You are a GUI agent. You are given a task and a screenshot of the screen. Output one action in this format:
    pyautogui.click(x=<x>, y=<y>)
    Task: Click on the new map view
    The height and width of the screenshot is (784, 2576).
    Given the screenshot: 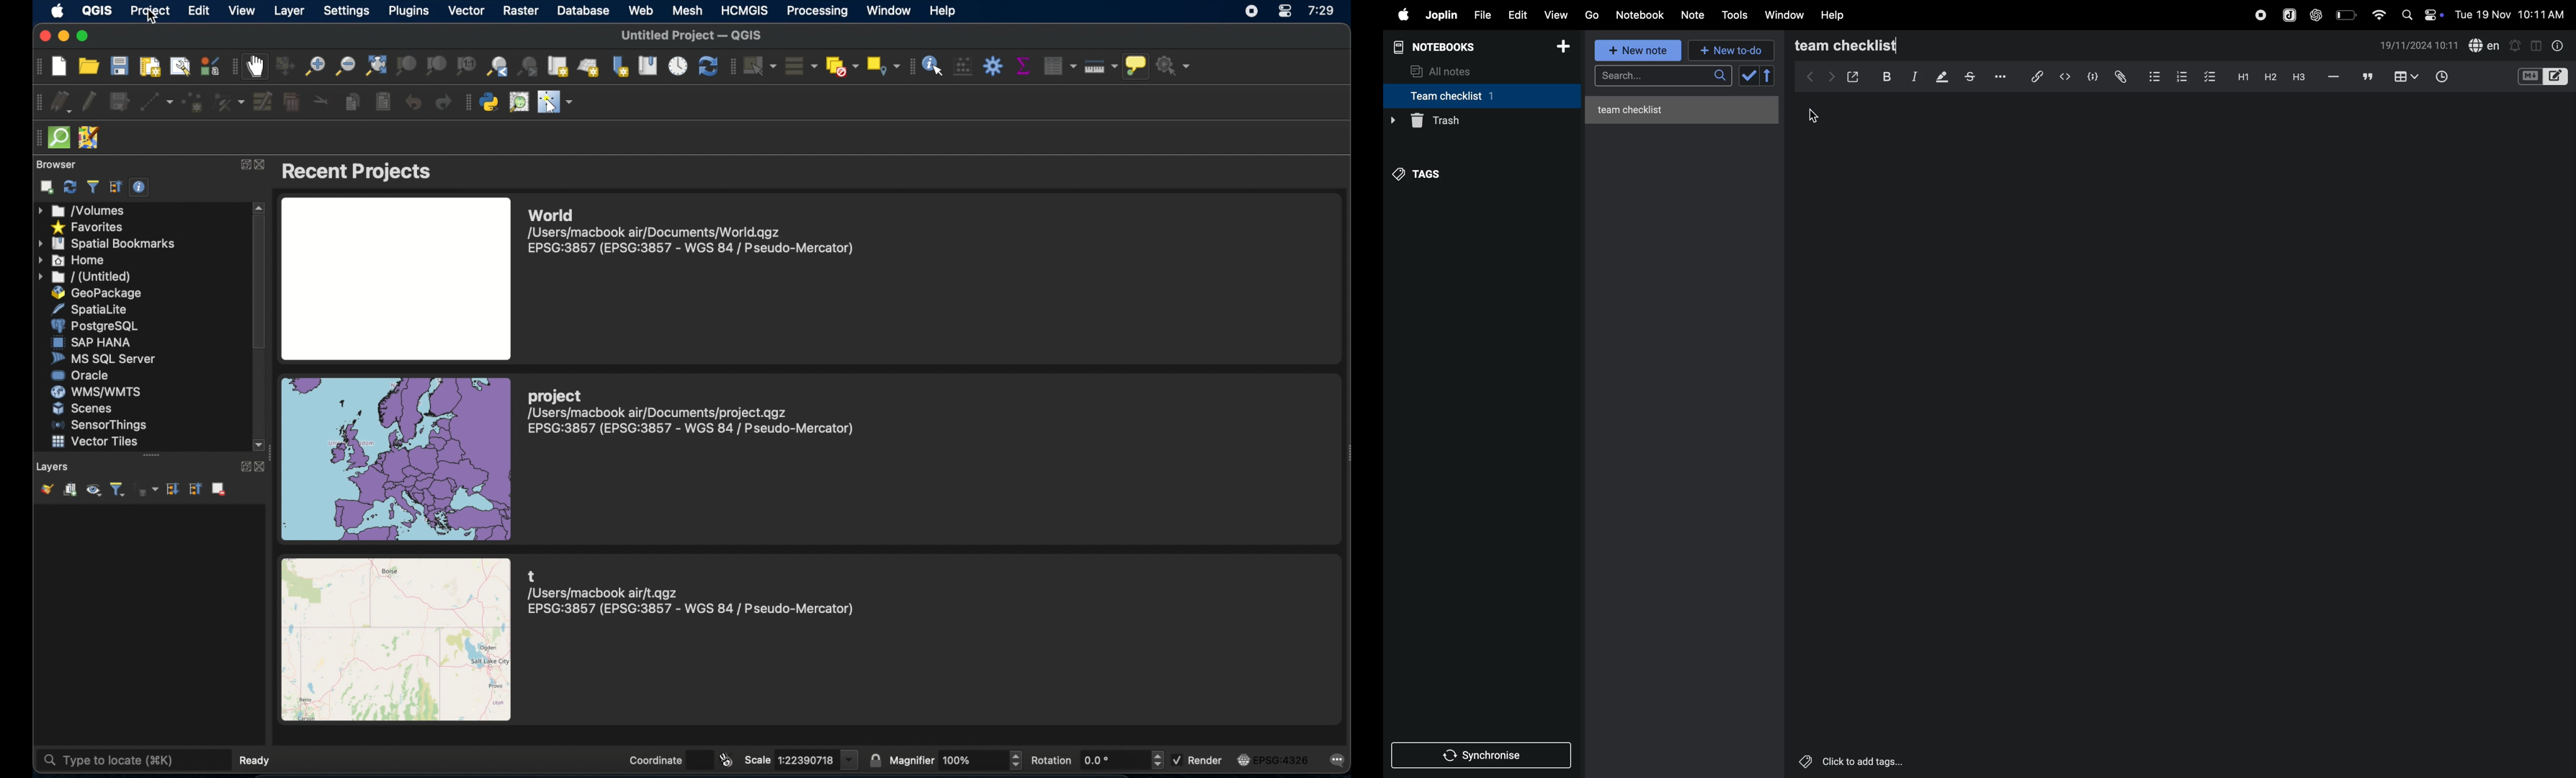 What is the action you would take?
    pyautogui.click(x=558, y=66)
    